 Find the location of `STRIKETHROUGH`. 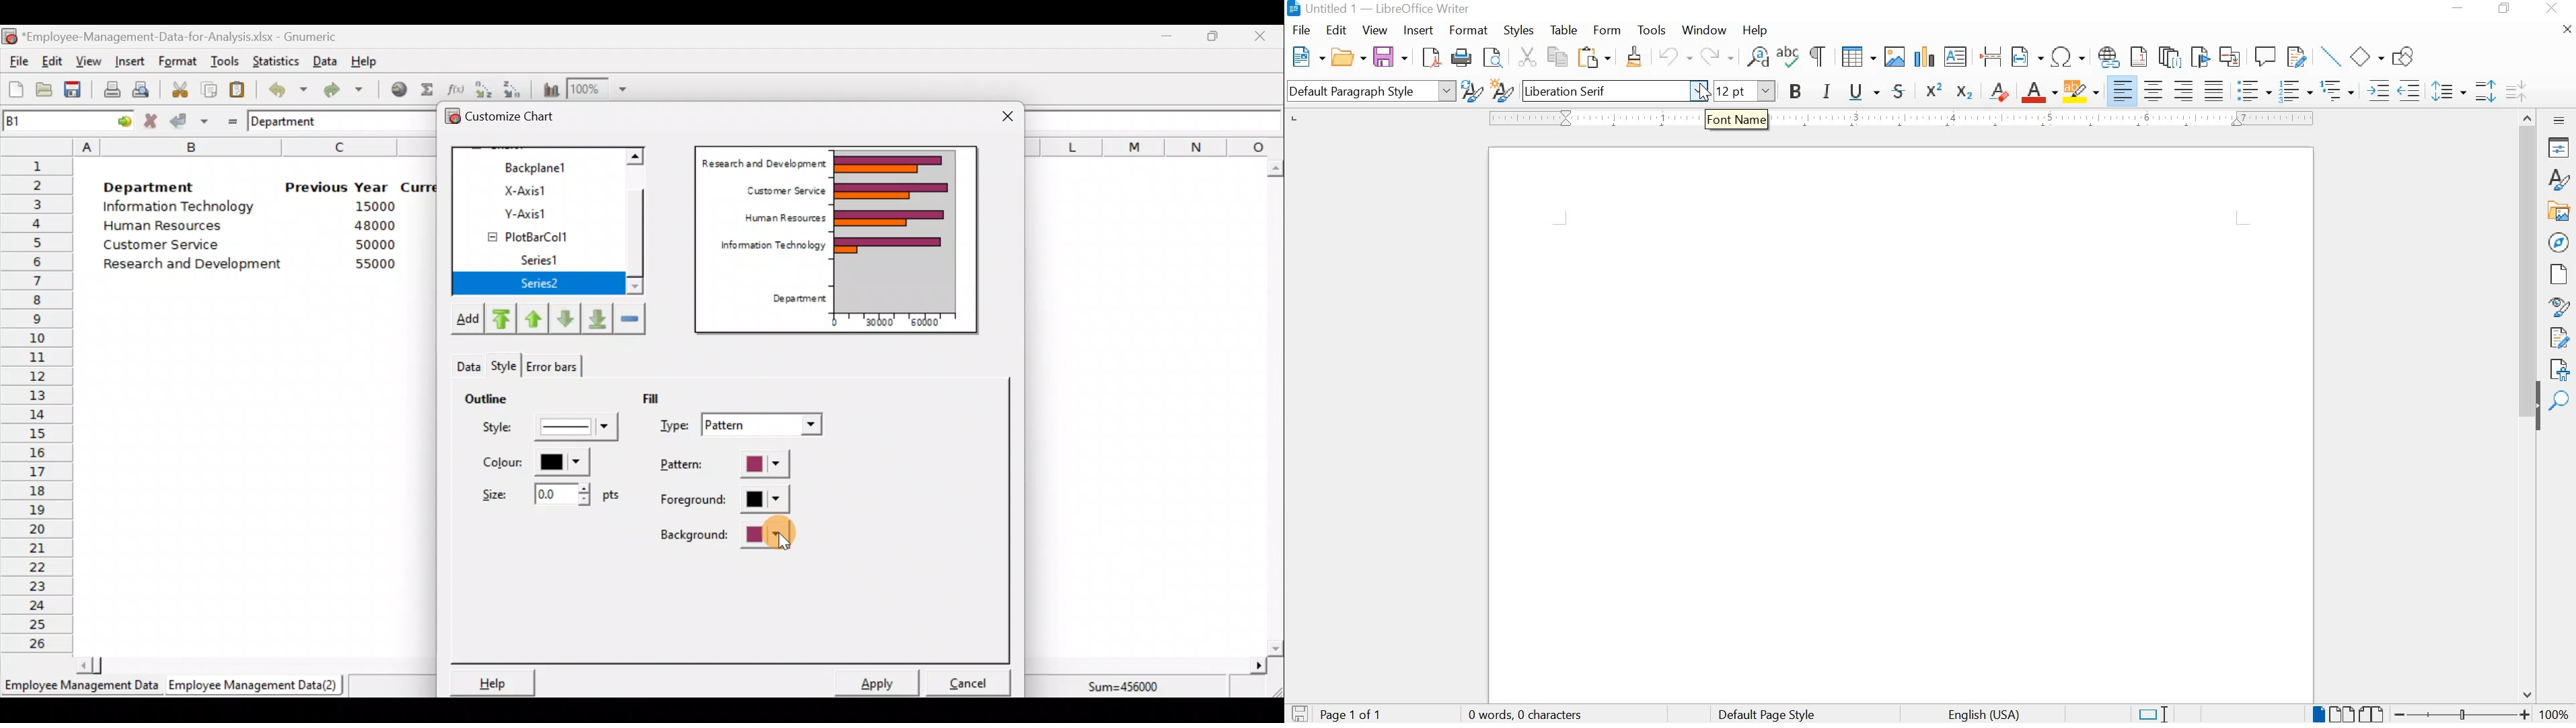

STRIKETHROUGH is located at coordinates (1899, 93).